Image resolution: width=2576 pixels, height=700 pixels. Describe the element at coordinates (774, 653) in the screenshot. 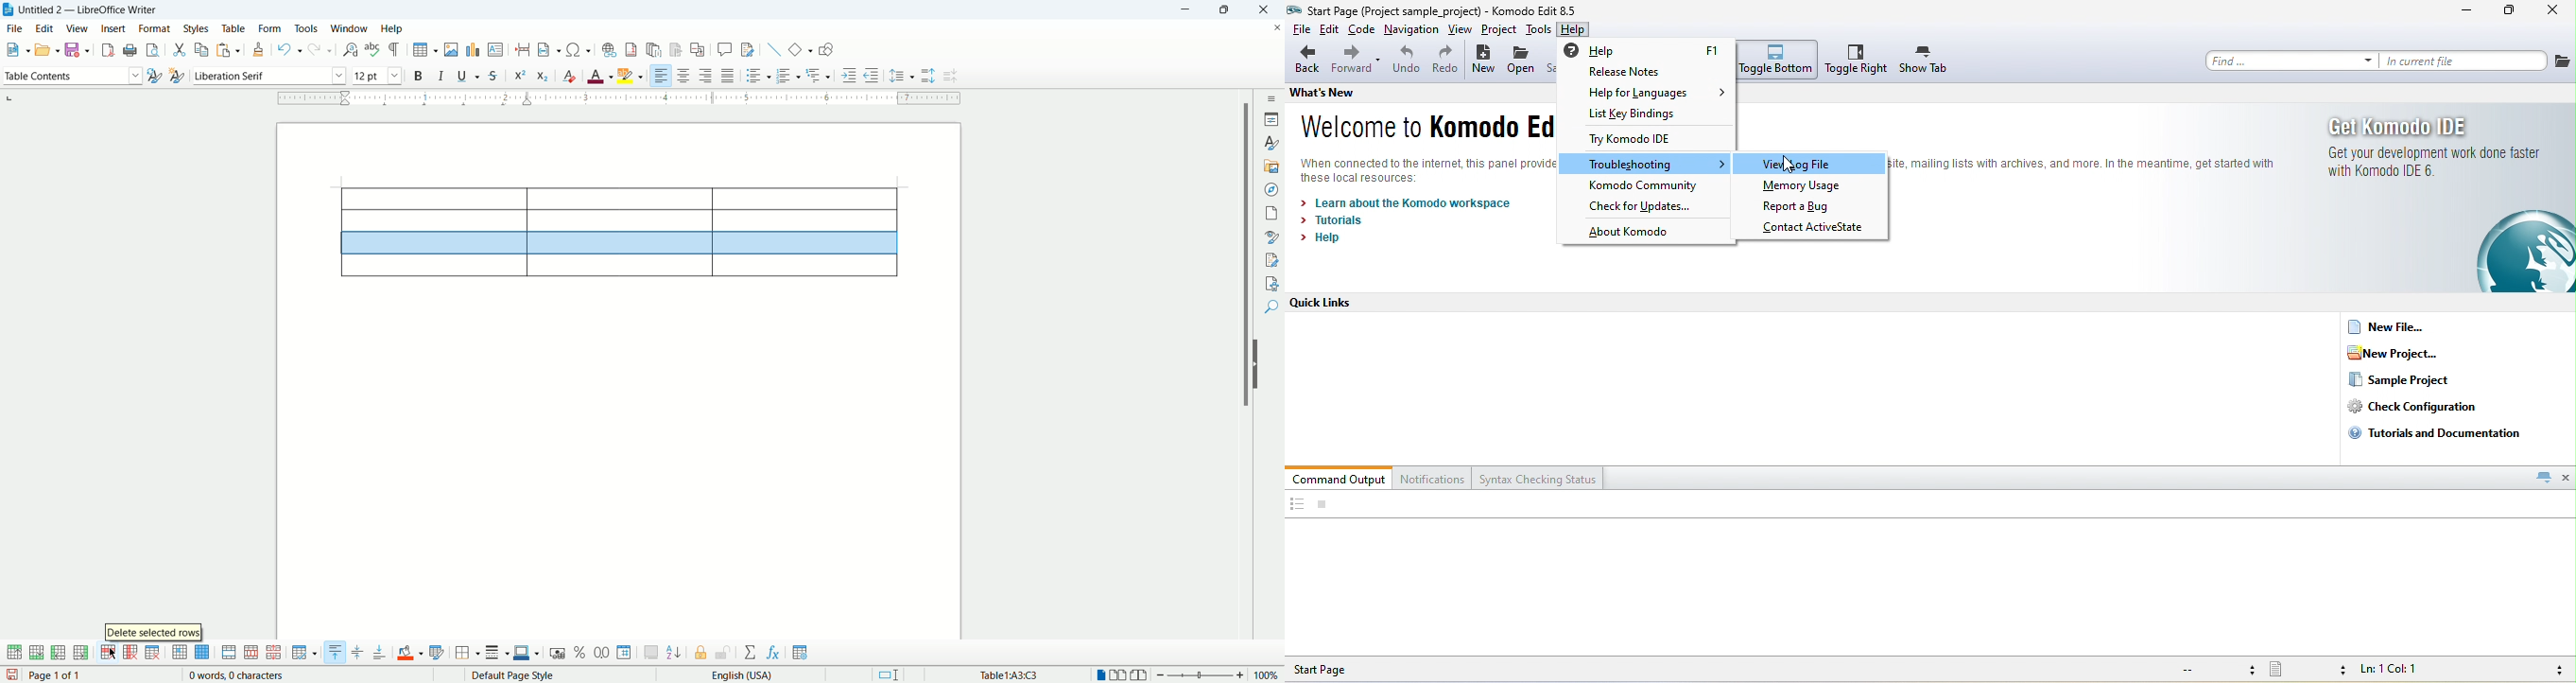

I see `insert formula` at that location.